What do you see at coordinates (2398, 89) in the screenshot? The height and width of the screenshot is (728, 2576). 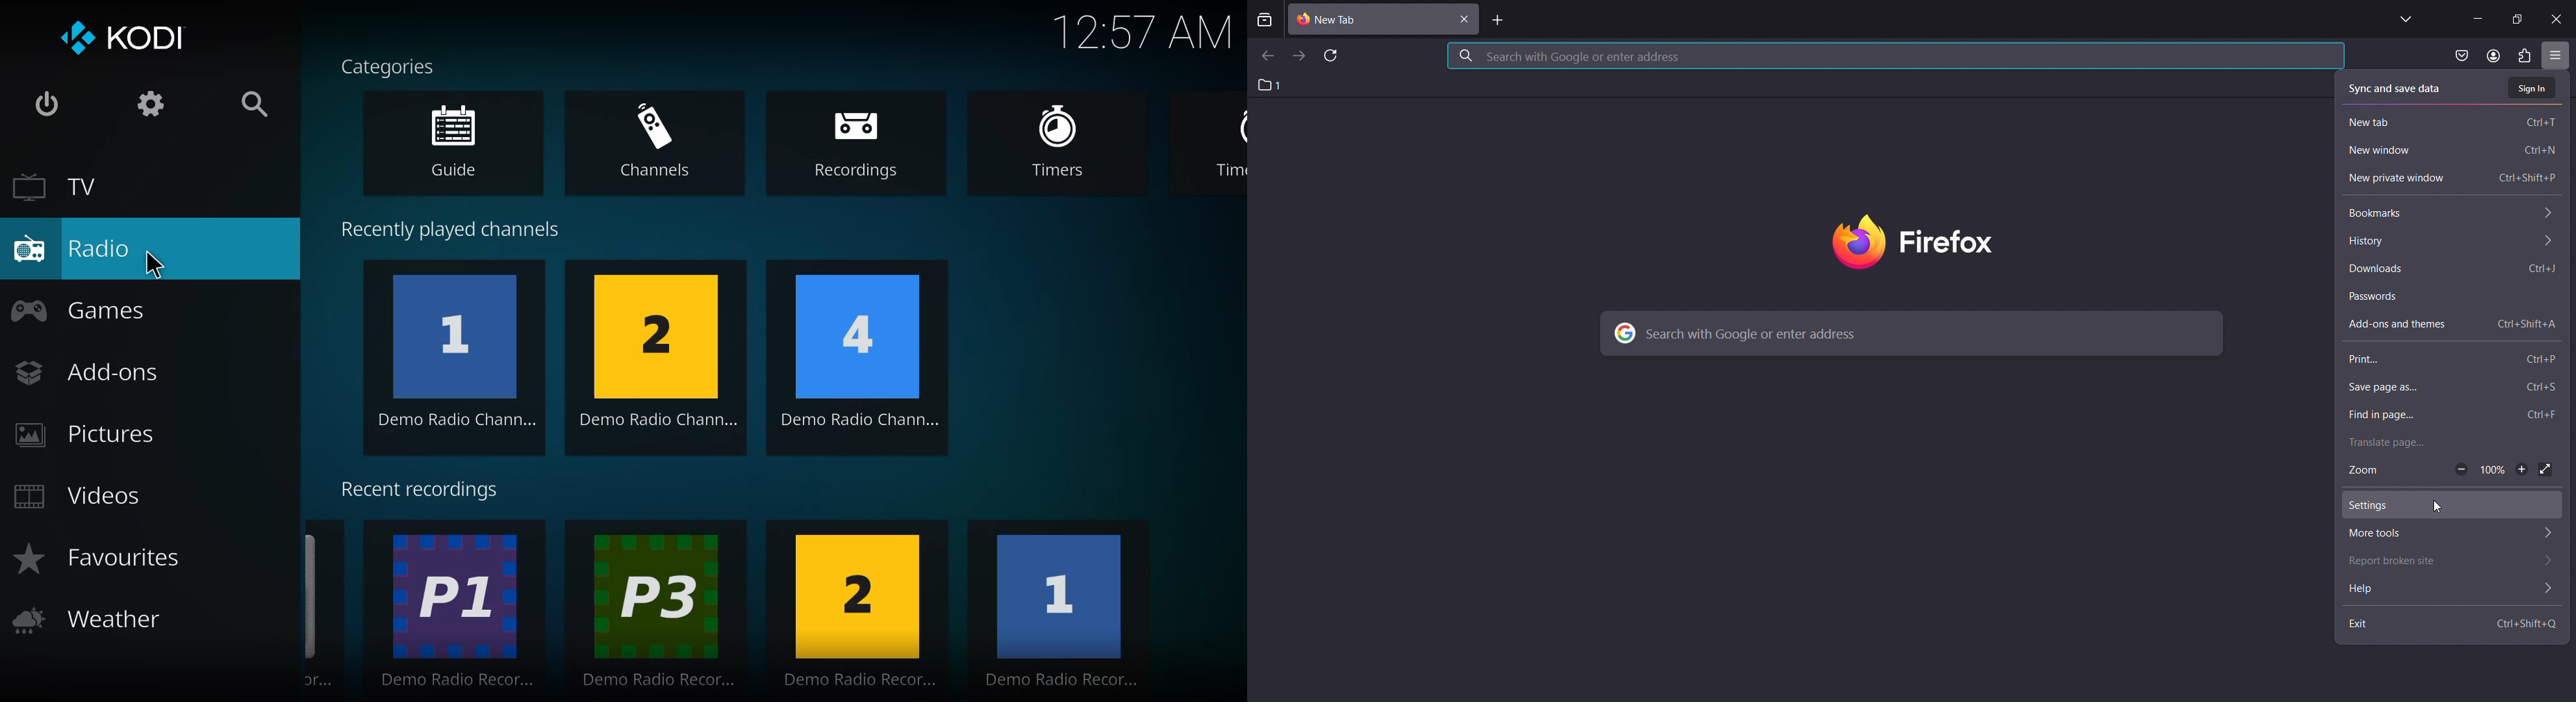 I see `sync and save data` at bounding box center [2398, 89].